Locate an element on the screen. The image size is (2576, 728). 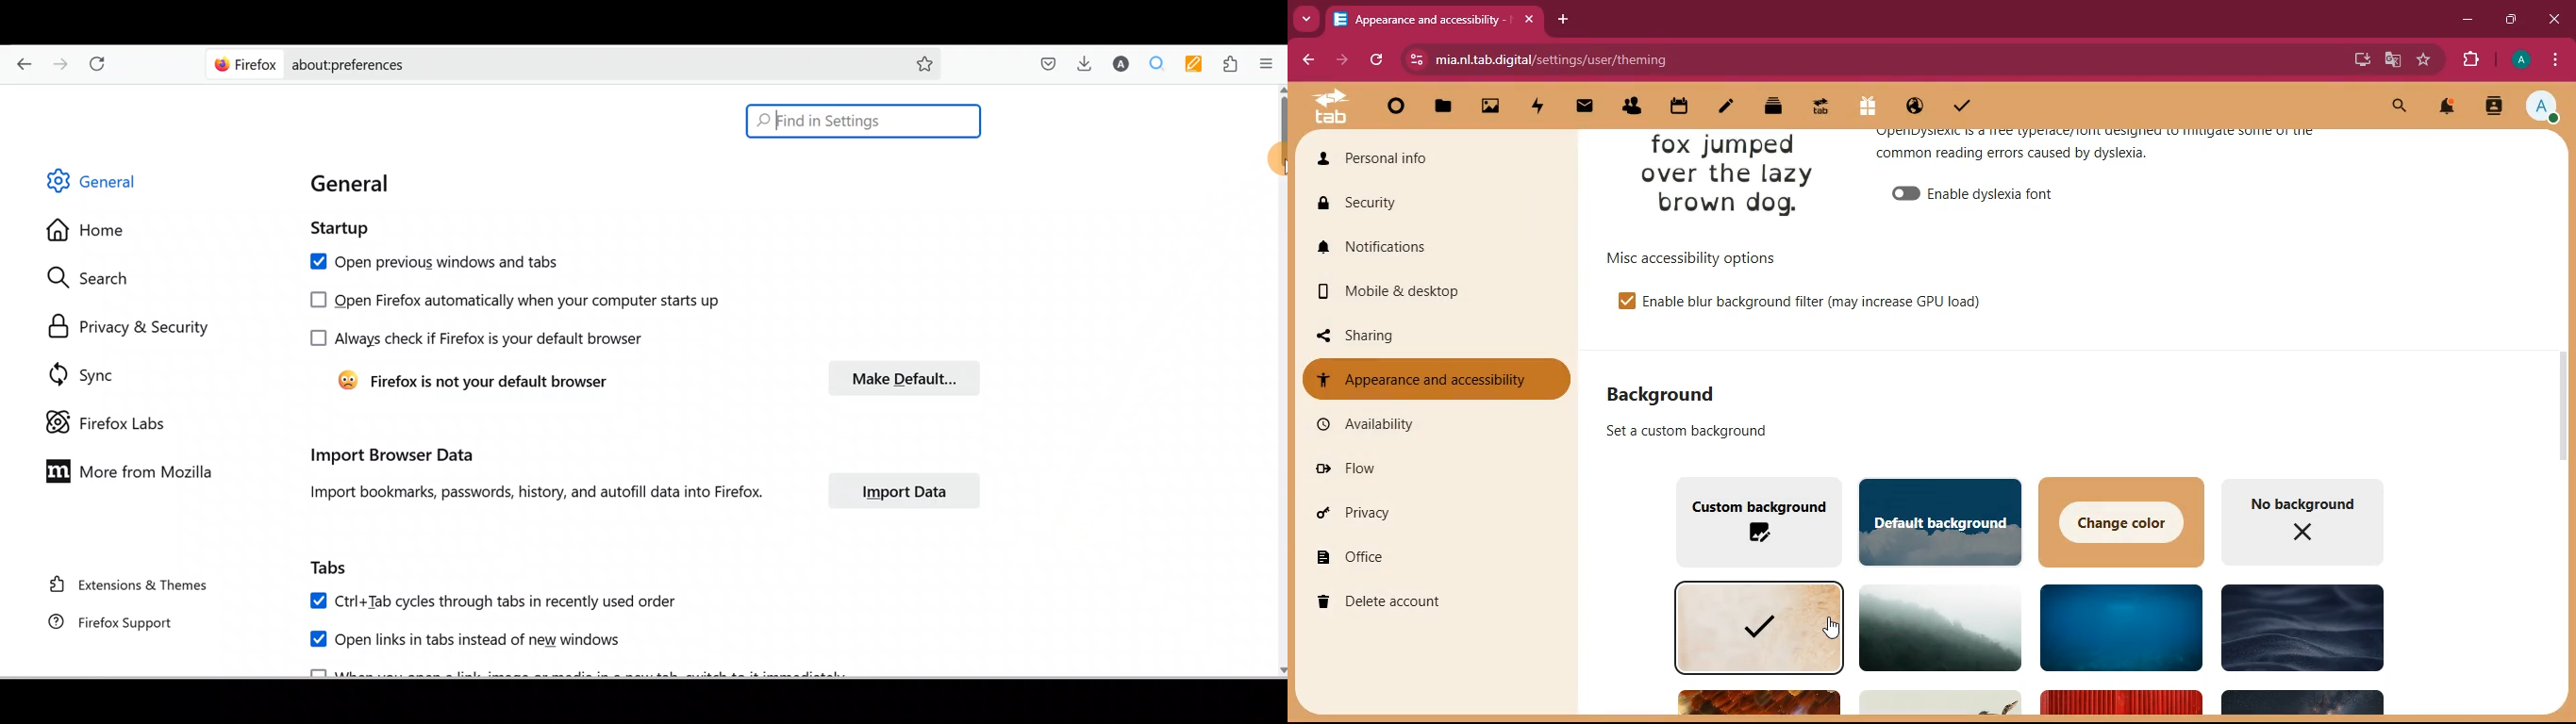
more is located at coordinates (1306, 19).